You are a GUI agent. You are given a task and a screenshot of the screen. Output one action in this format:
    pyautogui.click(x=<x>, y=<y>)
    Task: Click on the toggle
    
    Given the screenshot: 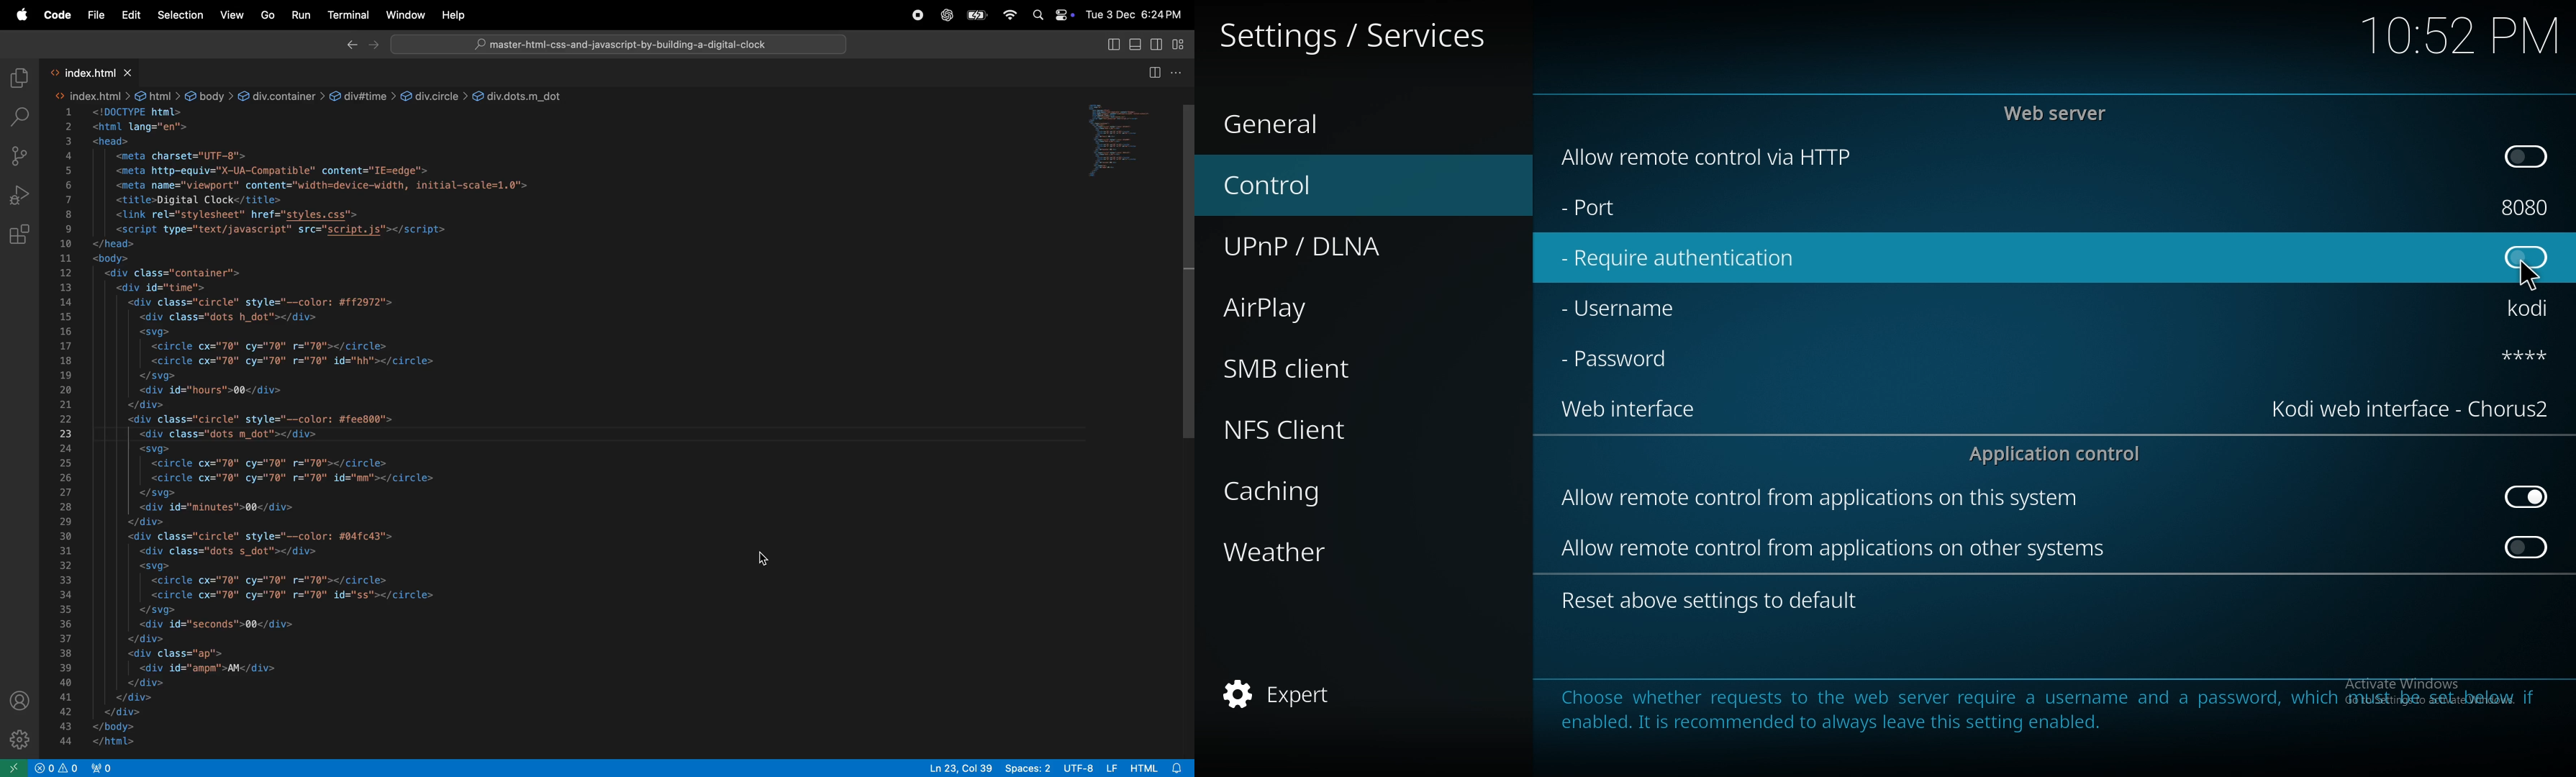 What is the action you would take?
    pyautogui.click(x=2524, y=157)
    